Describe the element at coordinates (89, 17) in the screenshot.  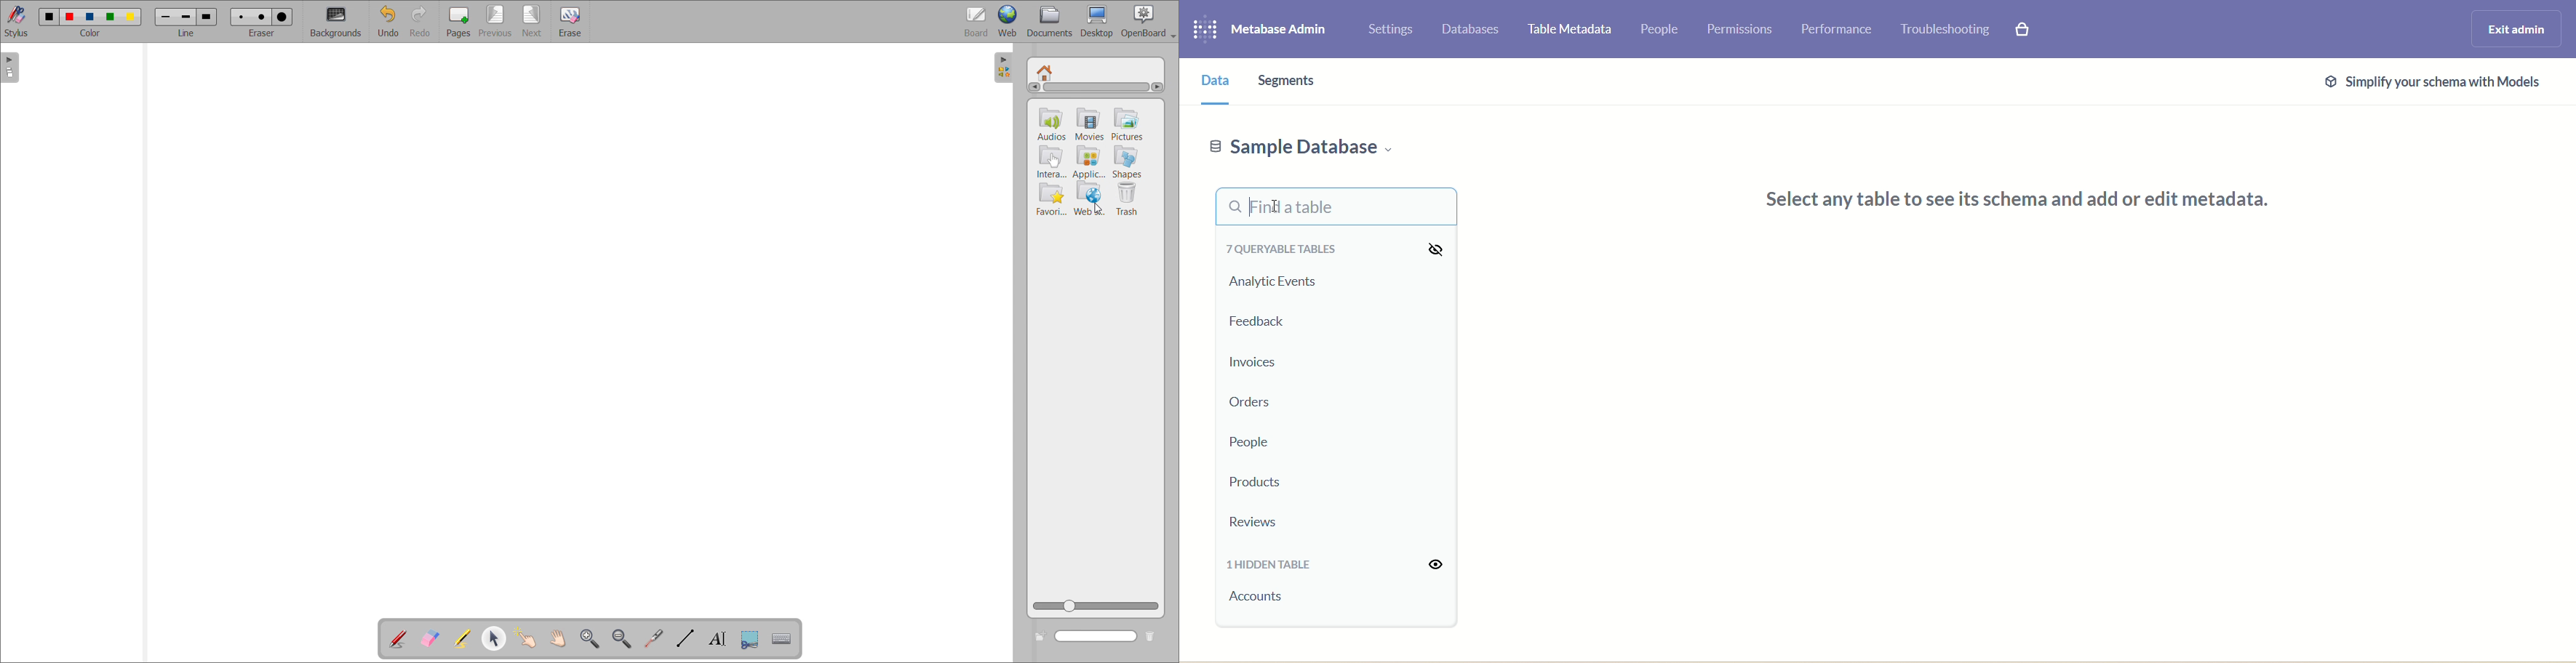
I see `Color 3` at that location.